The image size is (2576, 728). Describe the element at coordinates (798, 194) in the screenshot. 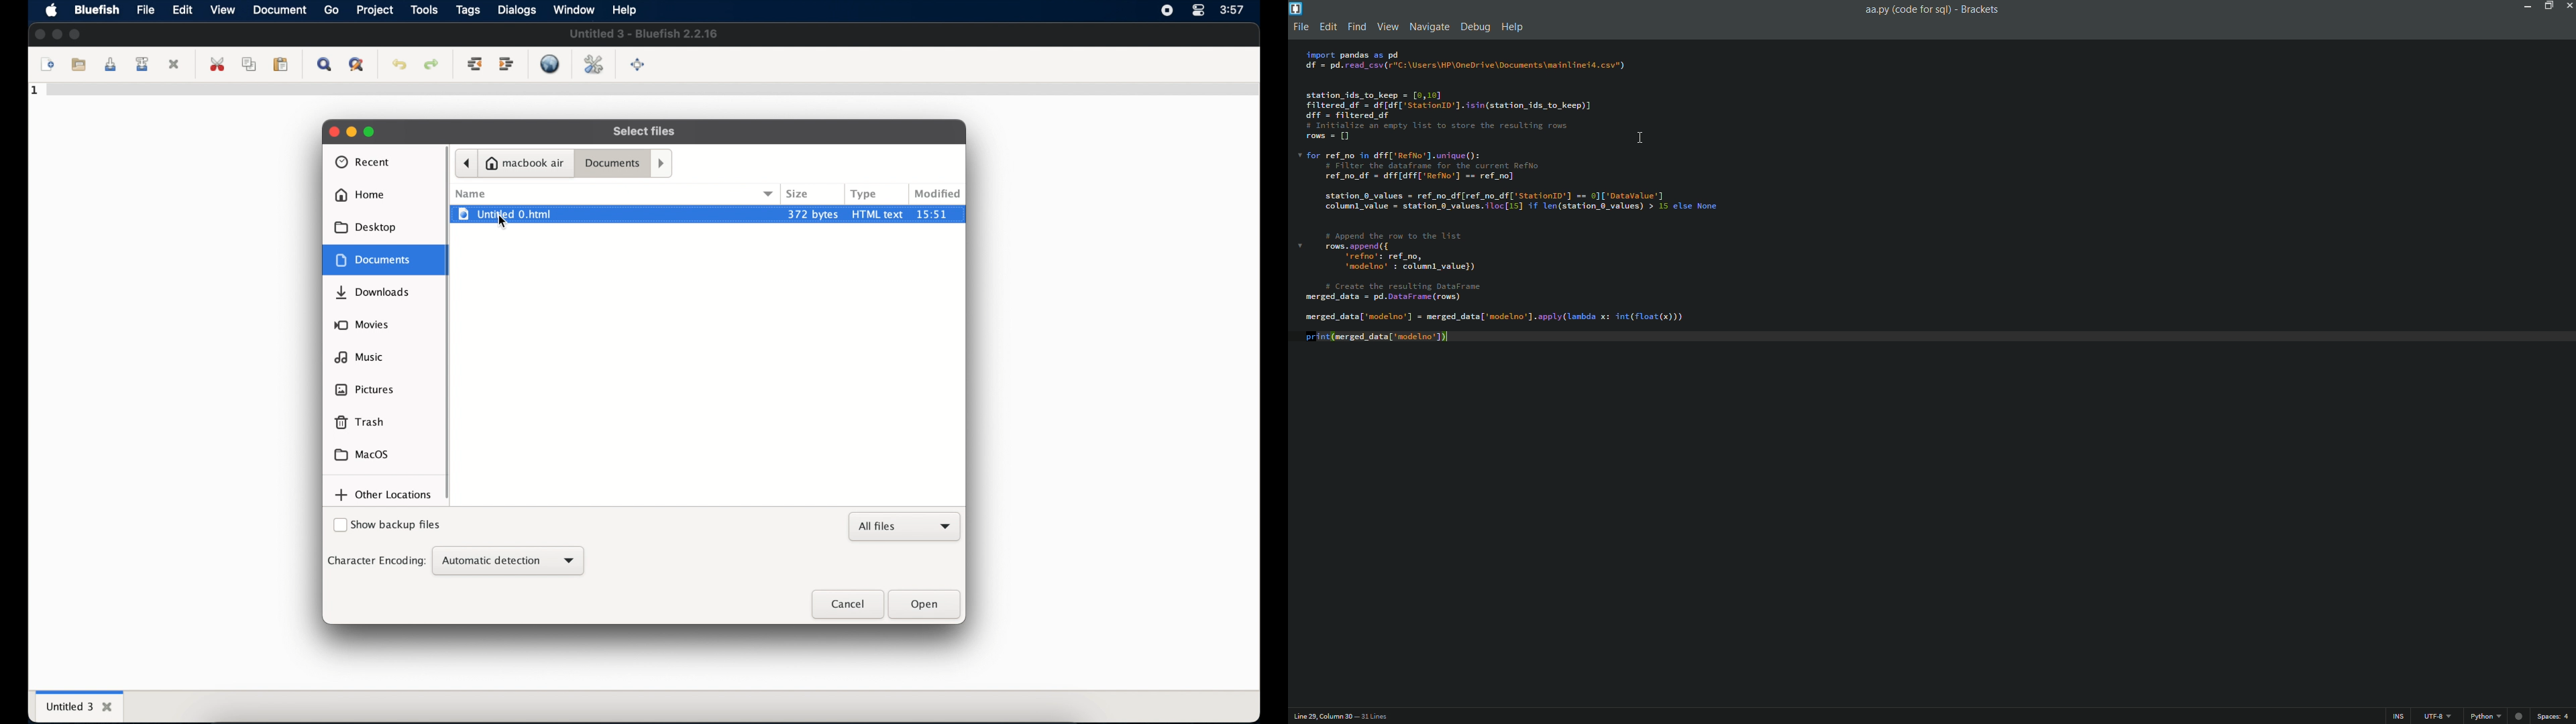

I see `size` at that location.